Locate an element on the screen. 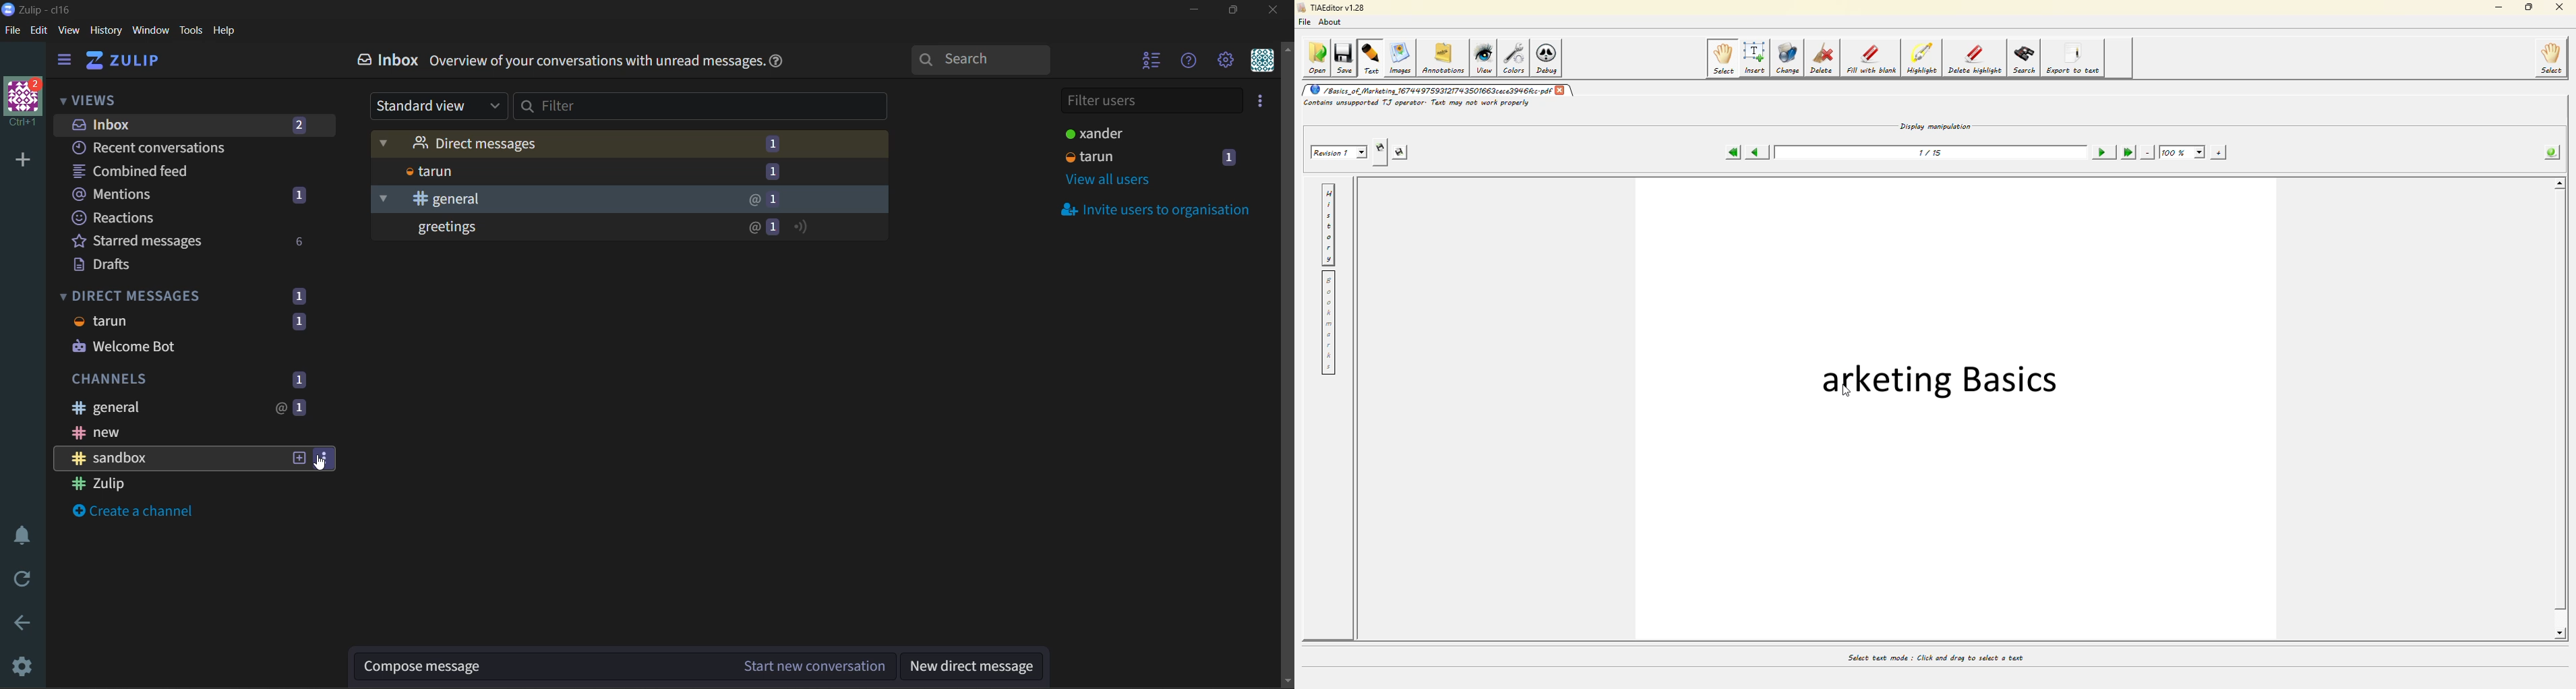 This screenshot has height=700, width=2576. Cursor is located at coordinates (323, 466).